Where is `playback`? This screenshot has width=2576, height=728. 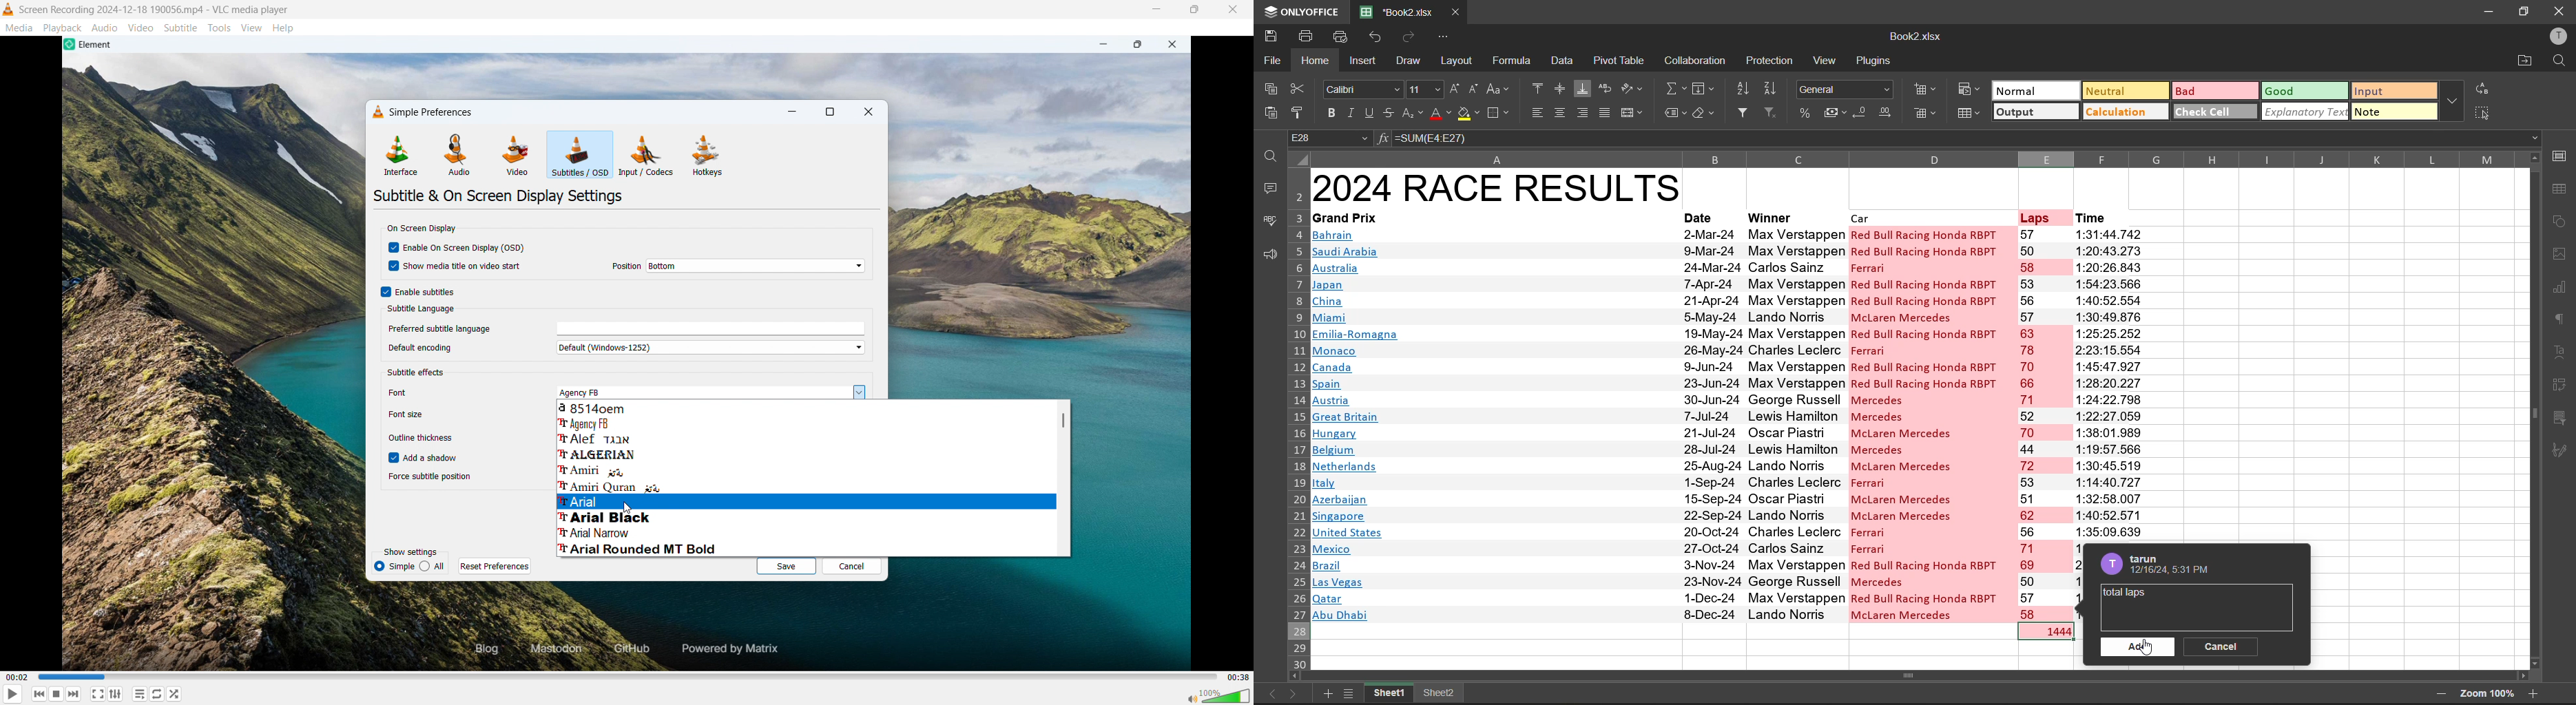
playback is located at coordinates (63, 27).